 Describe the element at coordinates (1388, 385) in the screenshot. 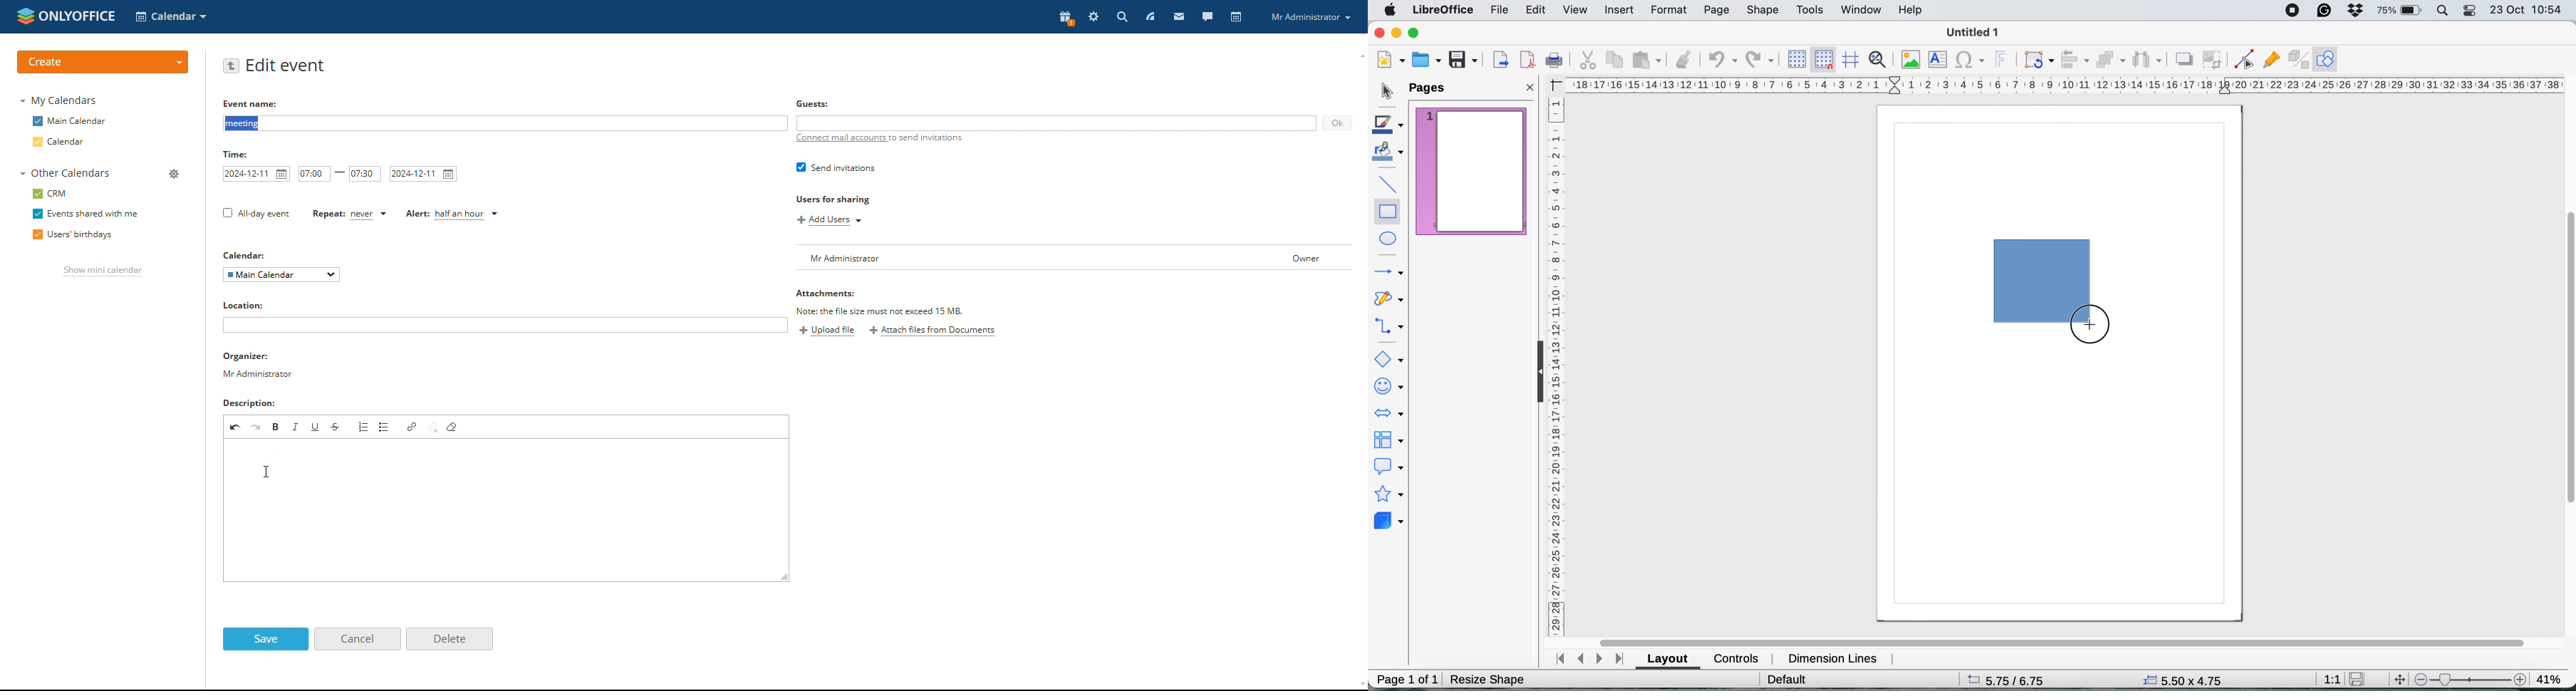

I see `symbol shapes` at that location.